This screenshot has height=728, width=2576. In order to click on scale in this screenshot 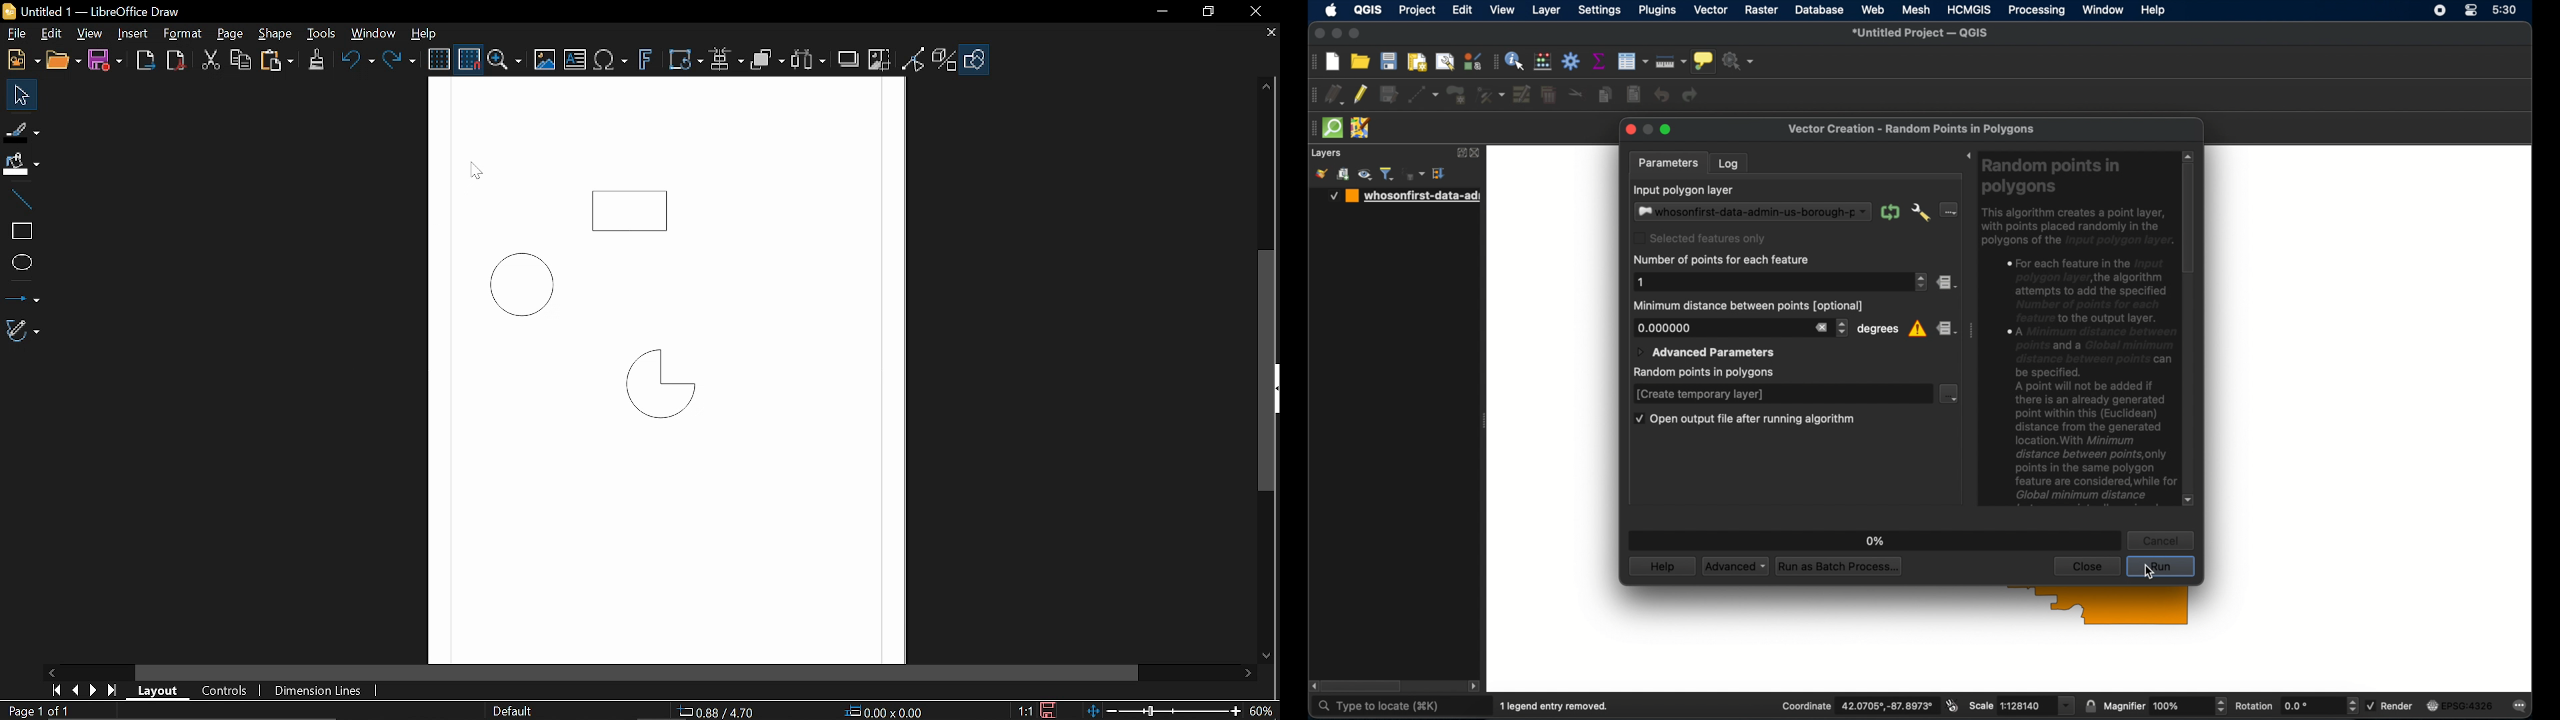, I will do `click(2021, 705)`.